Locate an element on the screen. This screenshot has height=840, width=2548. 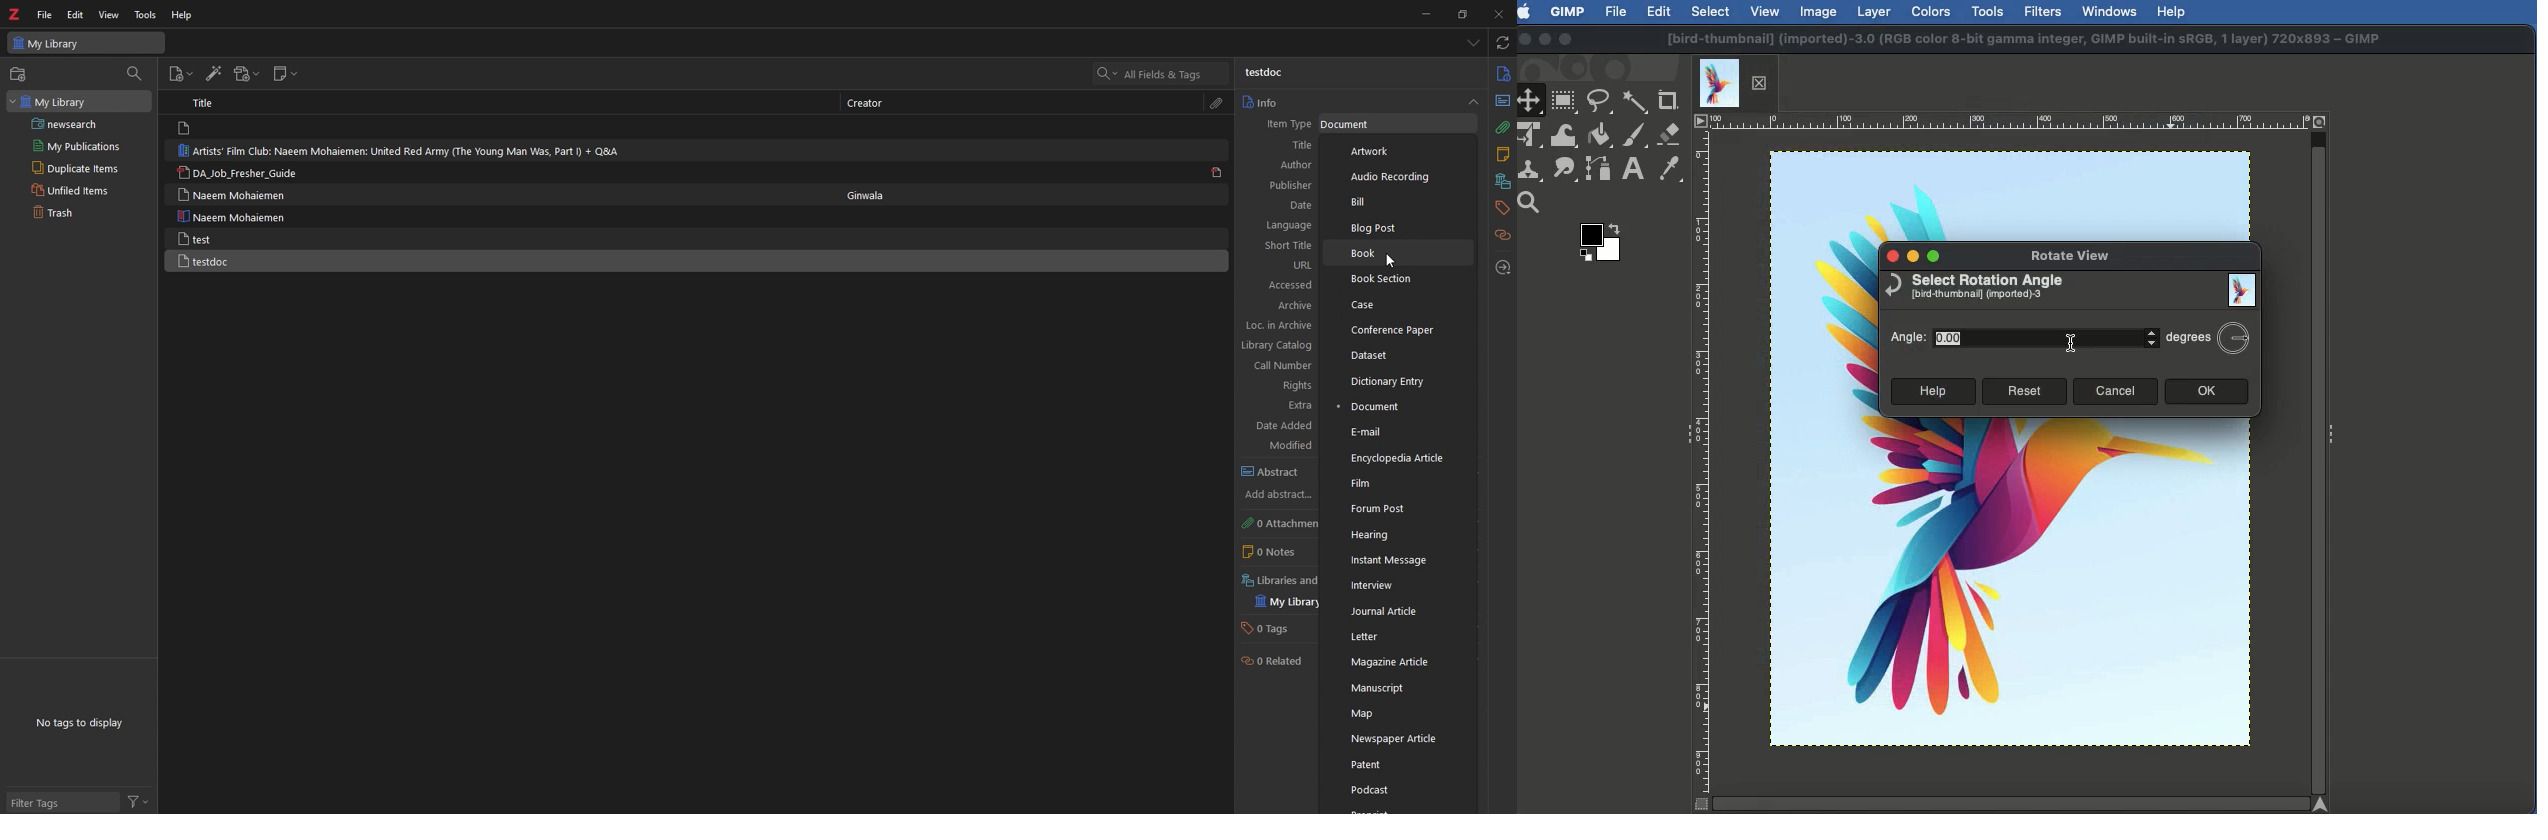
My Library is located at coordinates (1282, 603).